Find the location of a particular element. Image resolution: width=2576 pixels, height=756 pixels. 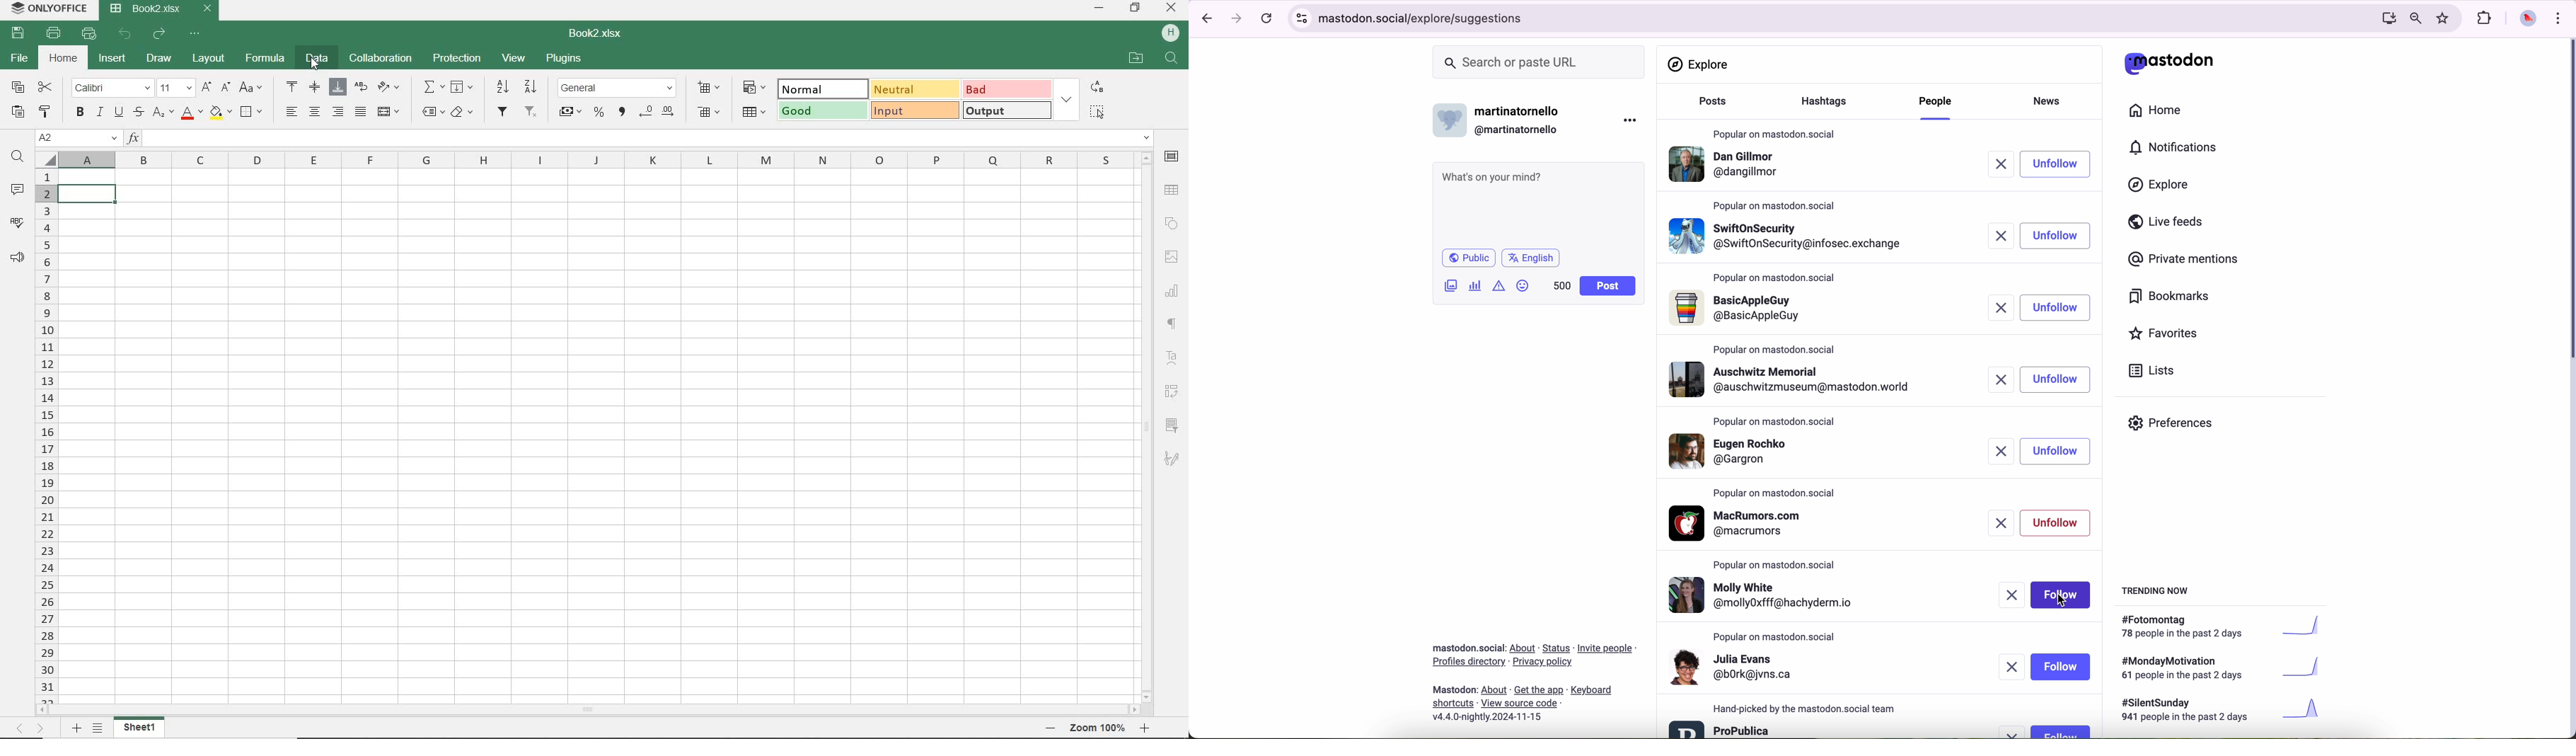

WRAP TEXT is located at coordinates (362, 86).